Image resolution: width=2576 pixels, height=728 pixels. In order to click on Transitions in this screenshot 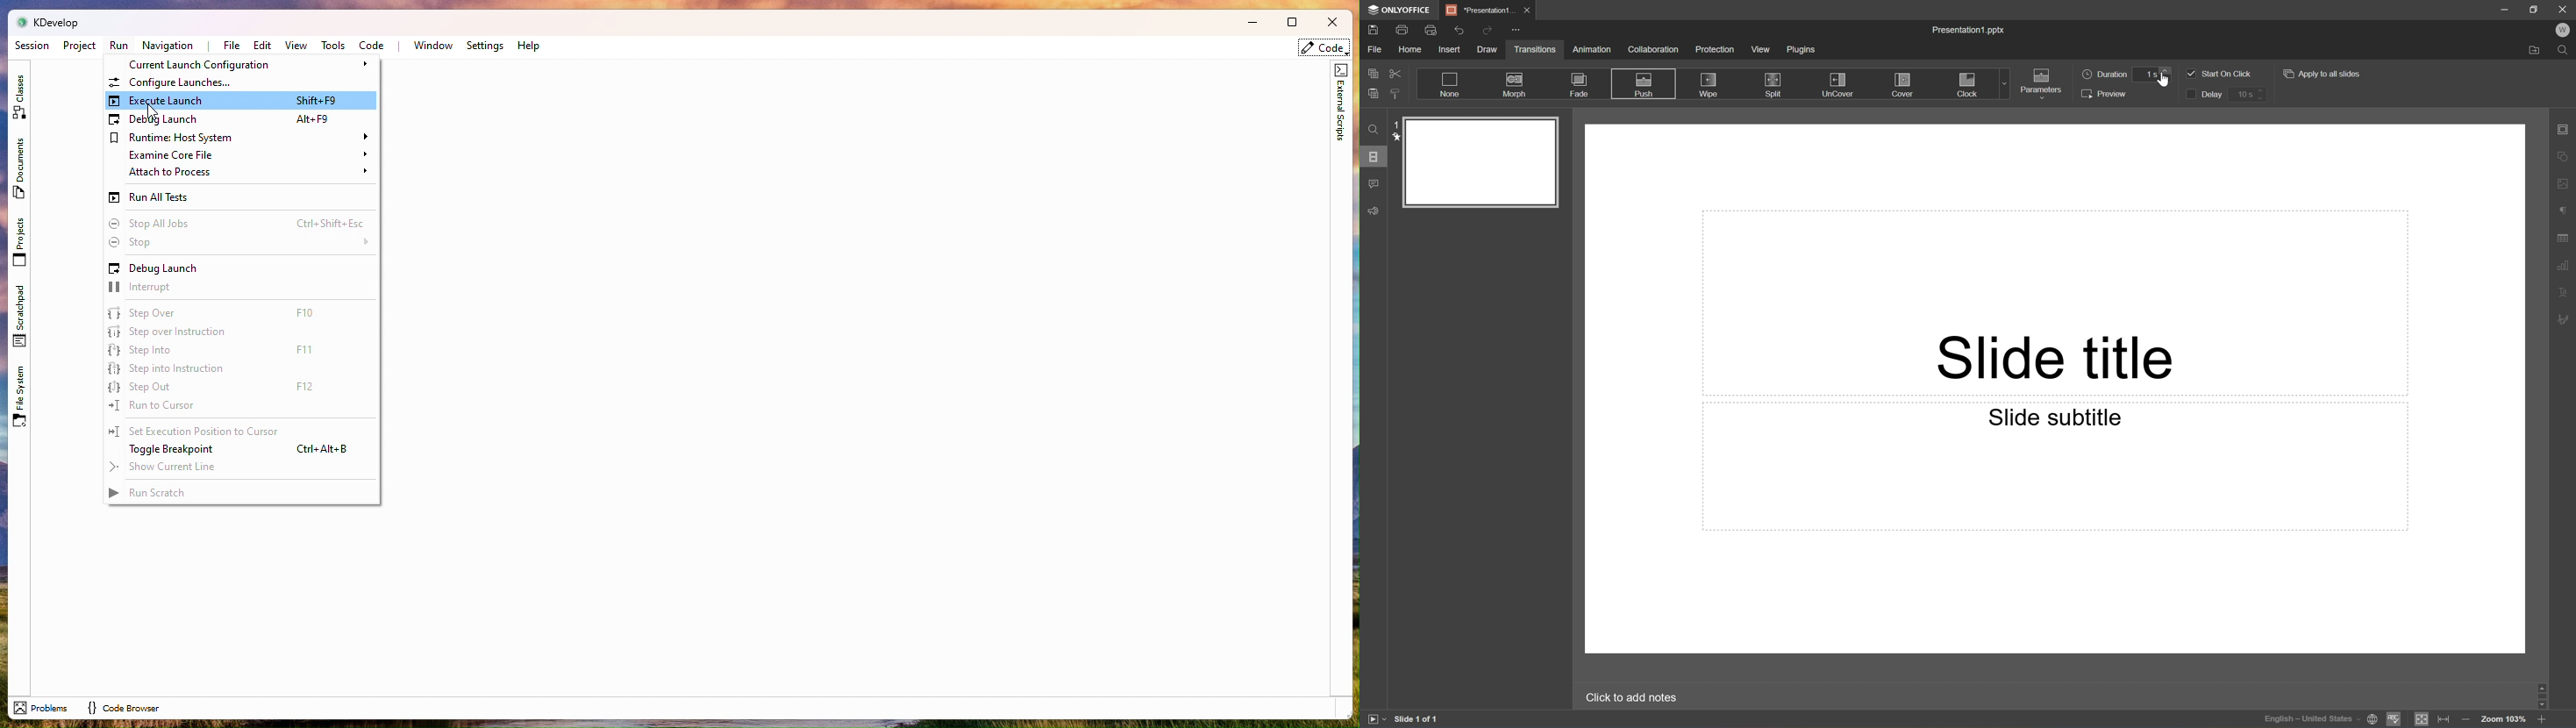, I will do `click(1536, 49)`.